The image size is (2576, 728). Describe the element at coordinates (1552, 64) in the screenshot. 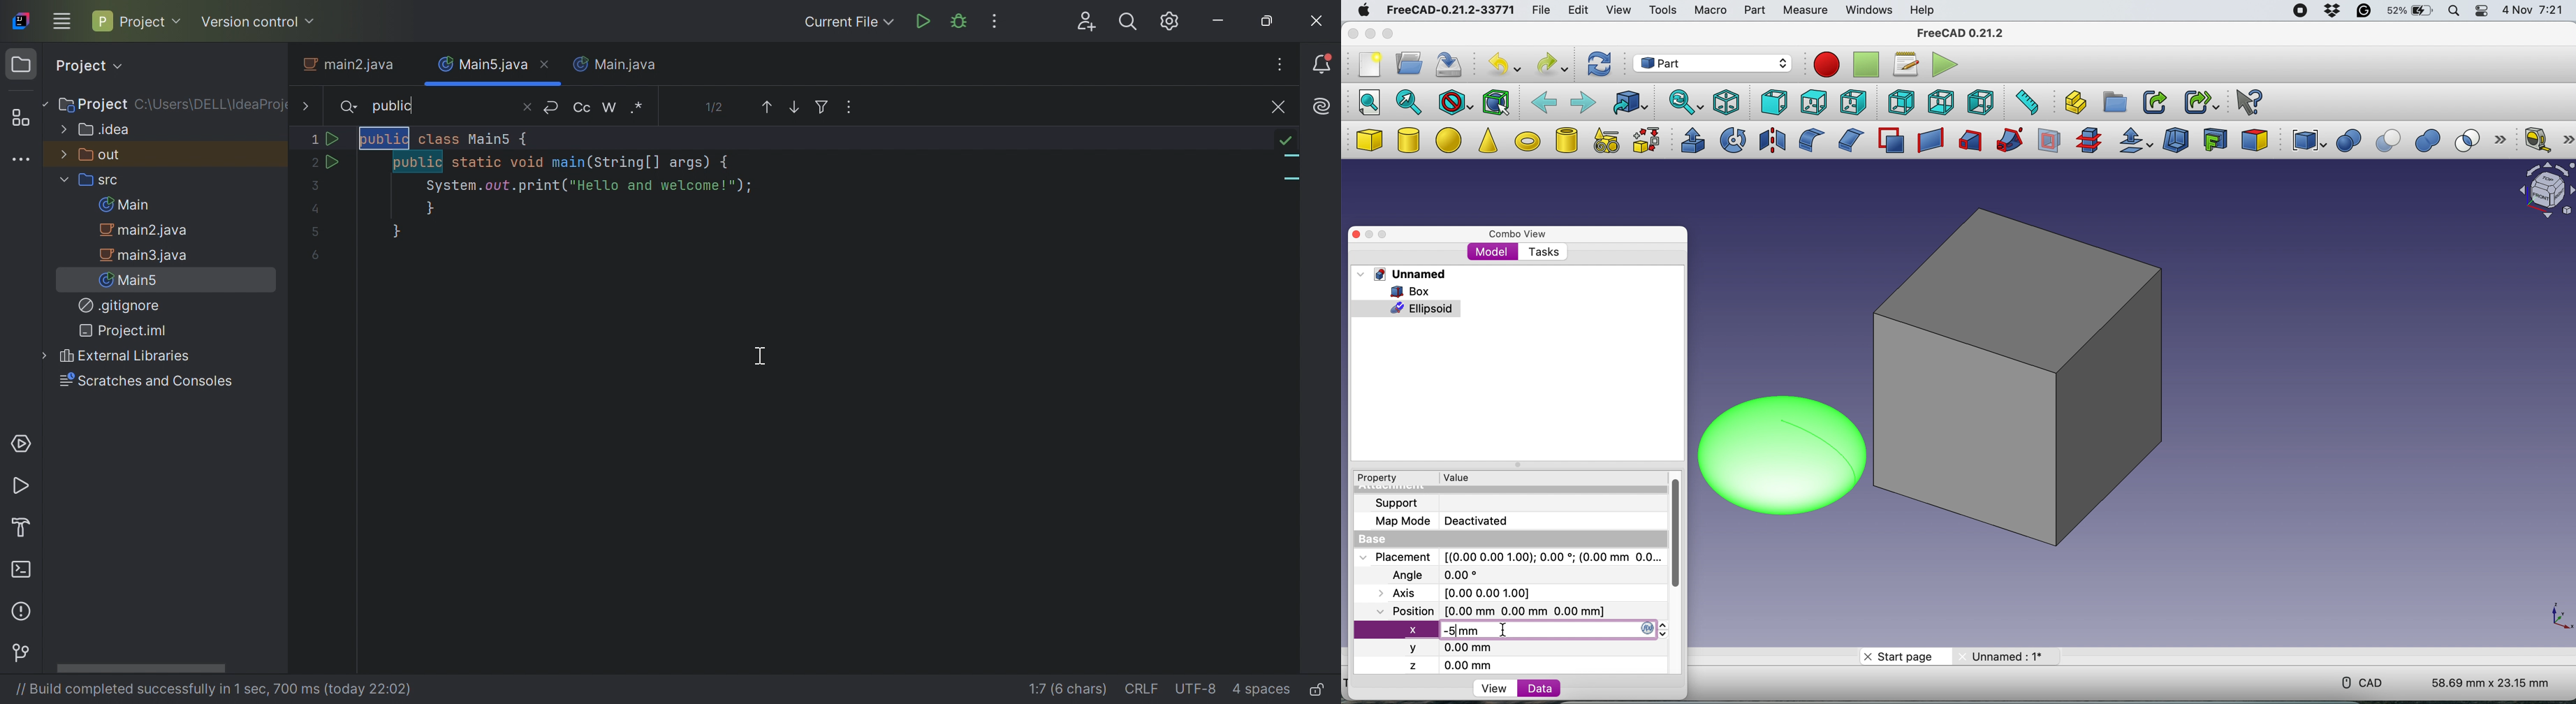

I see `redo` at that location.